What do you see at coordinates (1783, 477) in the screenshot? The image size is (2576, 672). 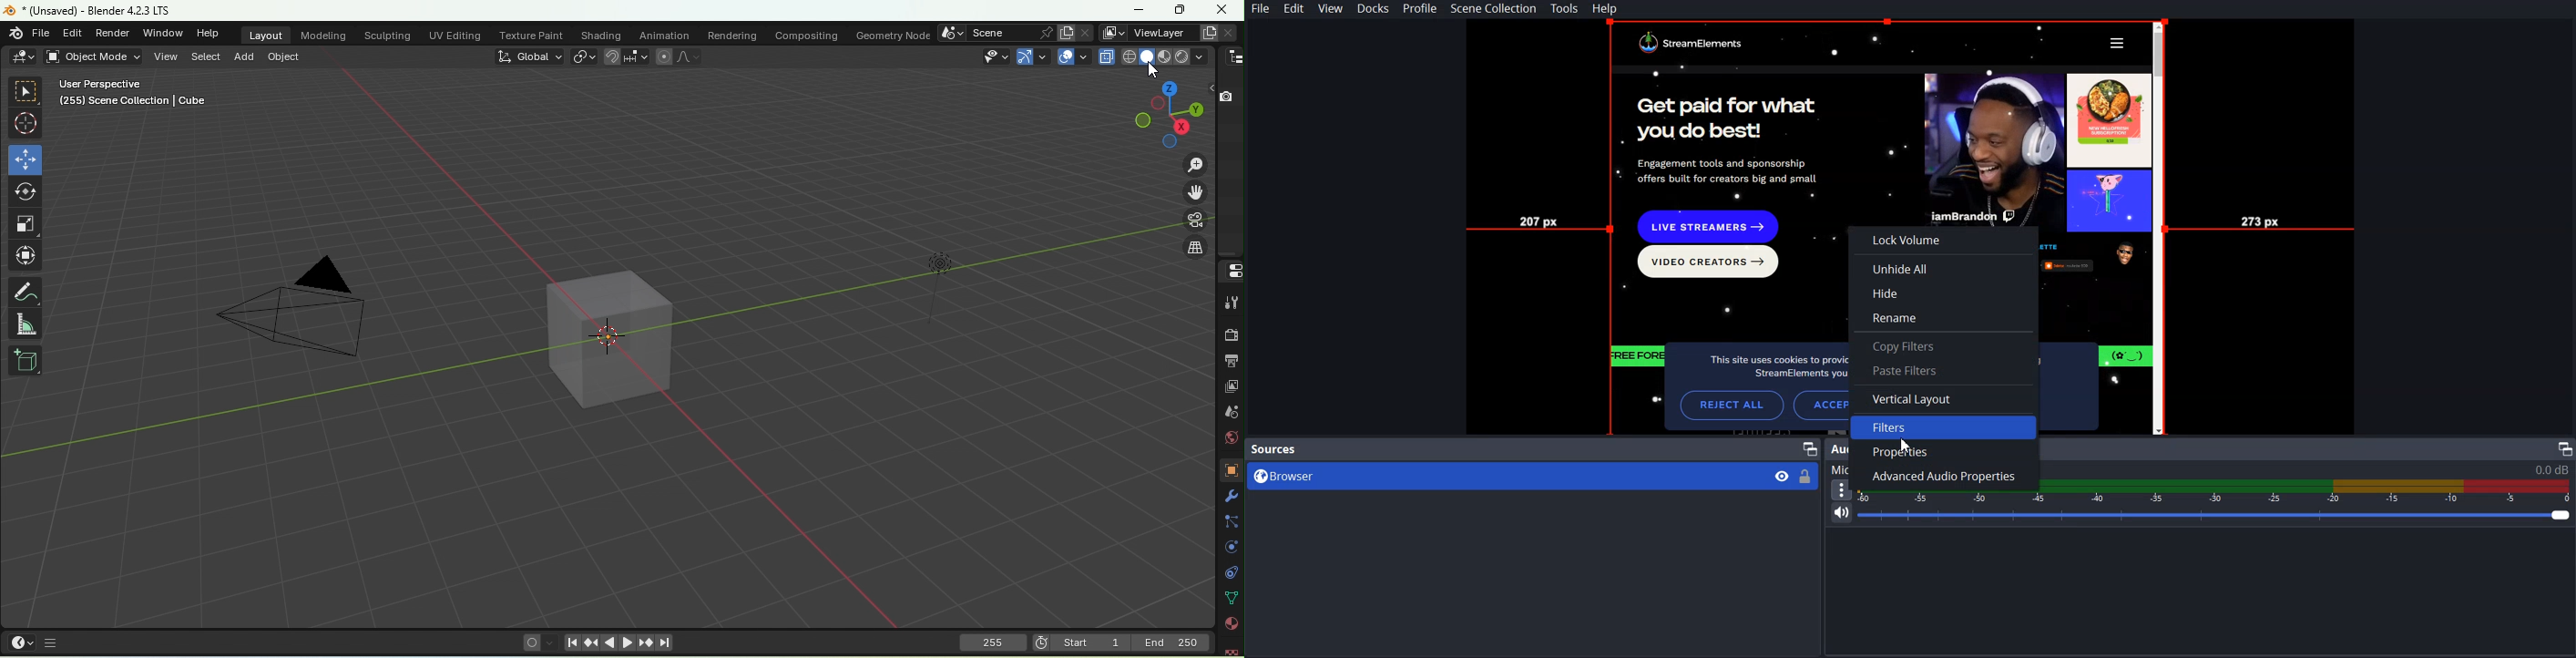 I see `Eye` at bounding box center [1783, 477].